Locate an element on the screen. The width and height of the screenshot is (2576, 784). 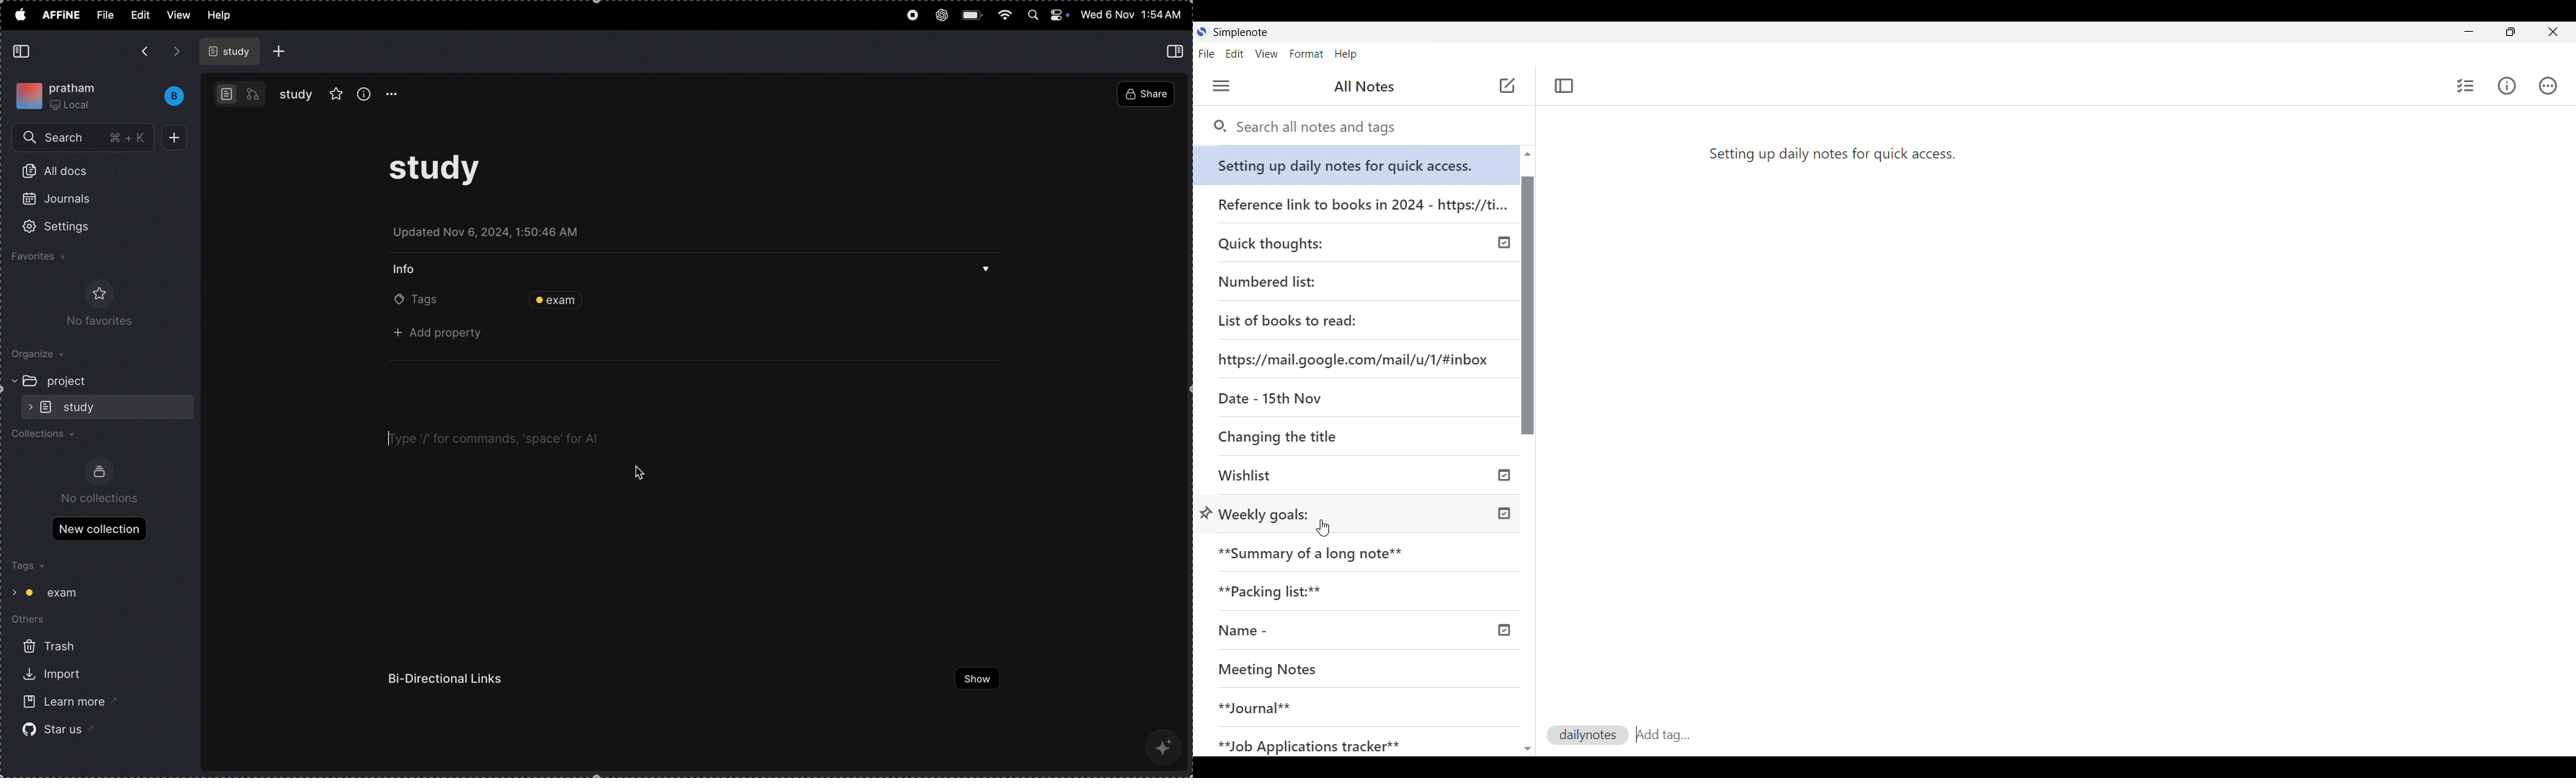
Quick thoughts is located at coordinates (1311, 241).